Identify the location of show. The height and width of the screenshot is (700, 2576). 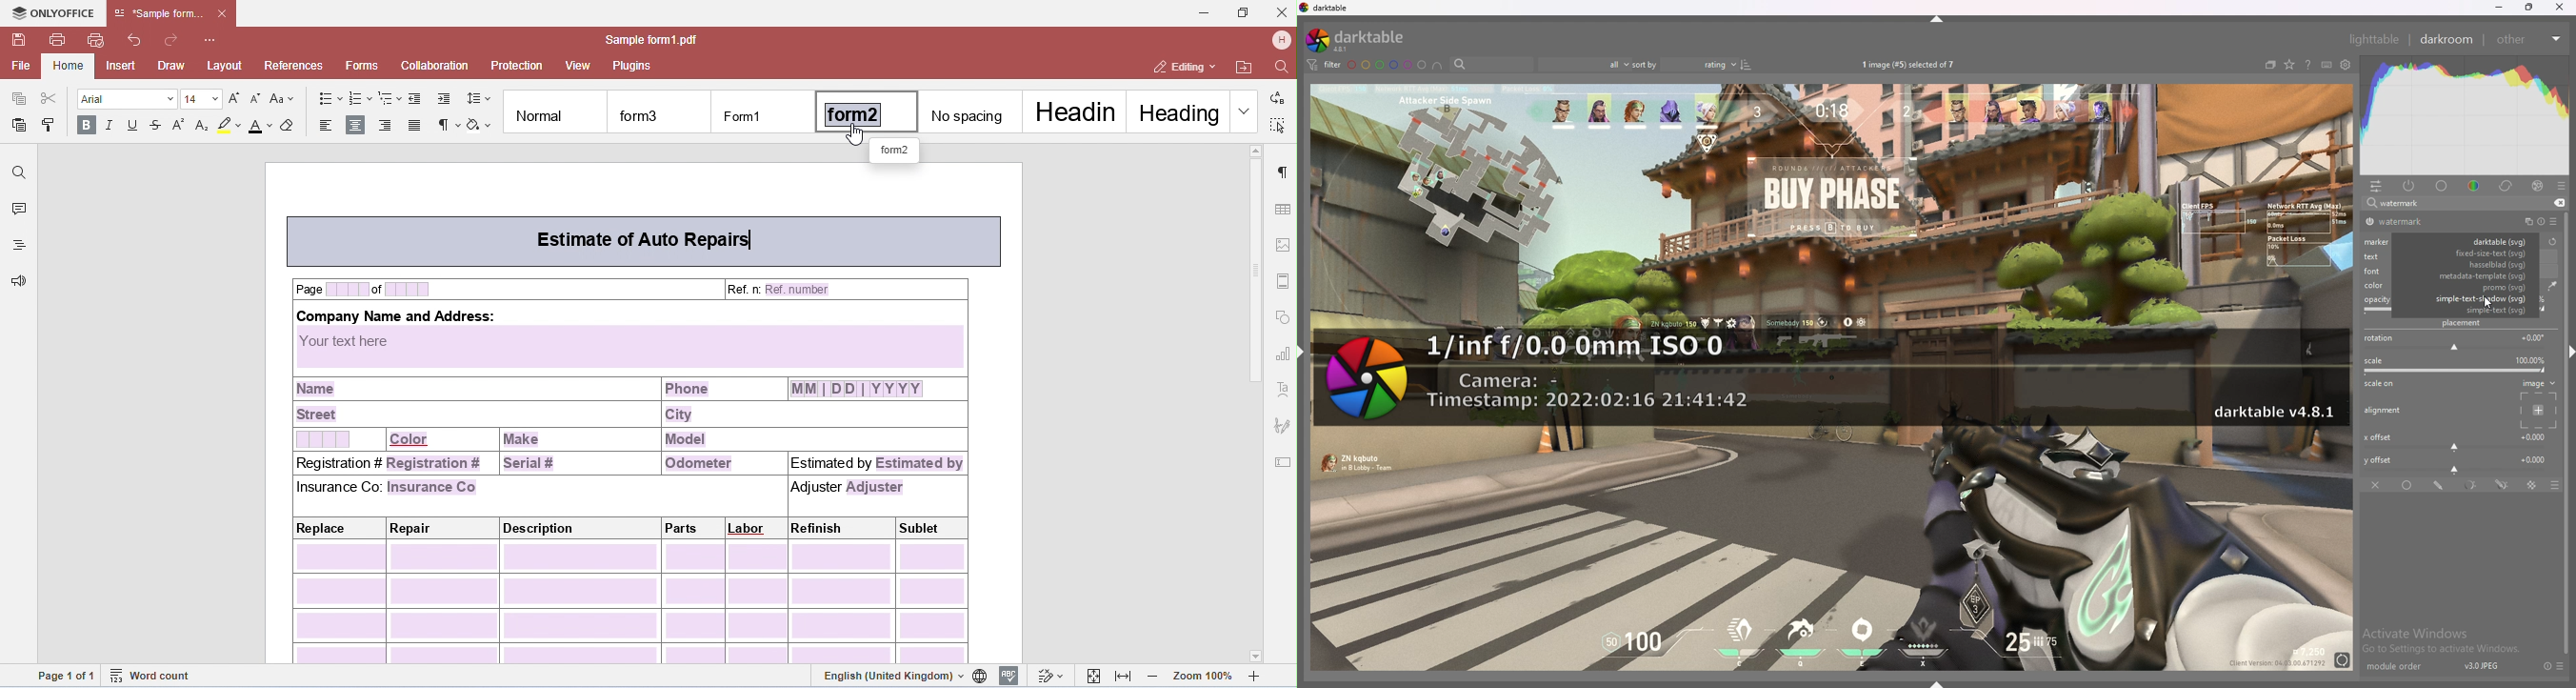
(1942, 681).